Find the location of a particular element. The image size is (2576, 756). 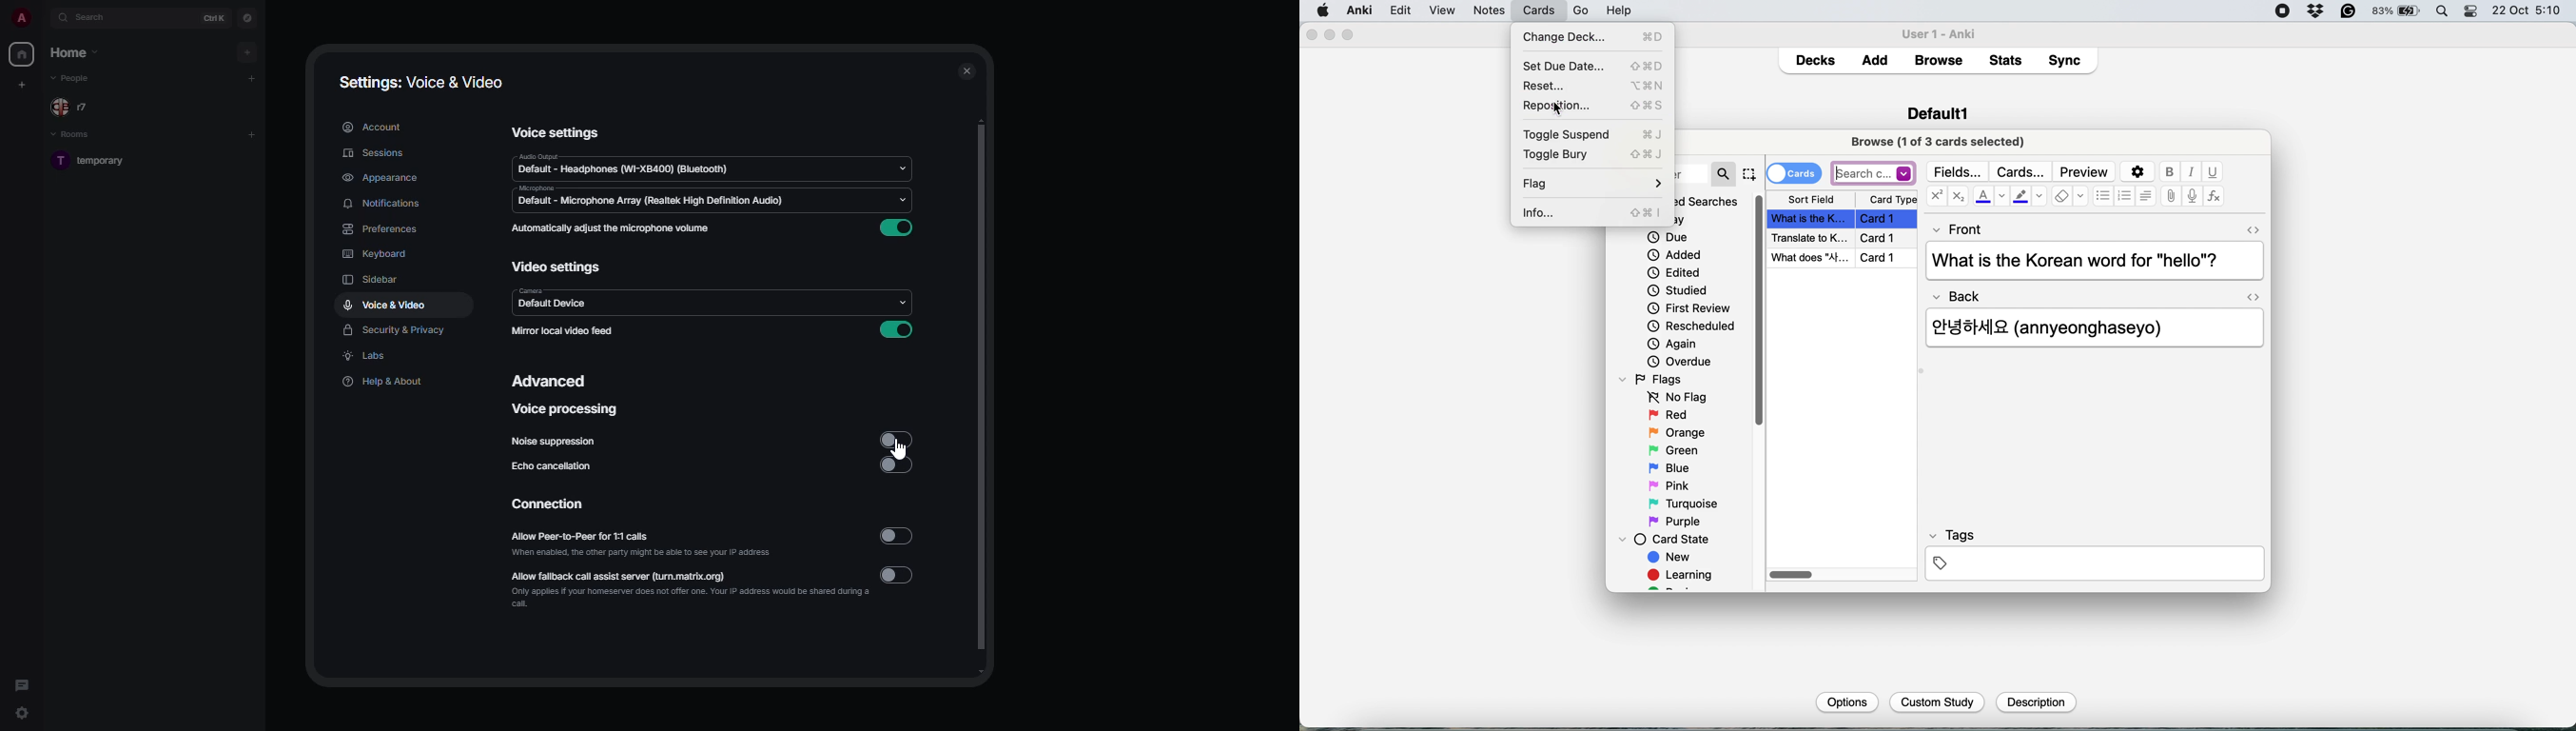

disabled is located at coordinates (897, 464).